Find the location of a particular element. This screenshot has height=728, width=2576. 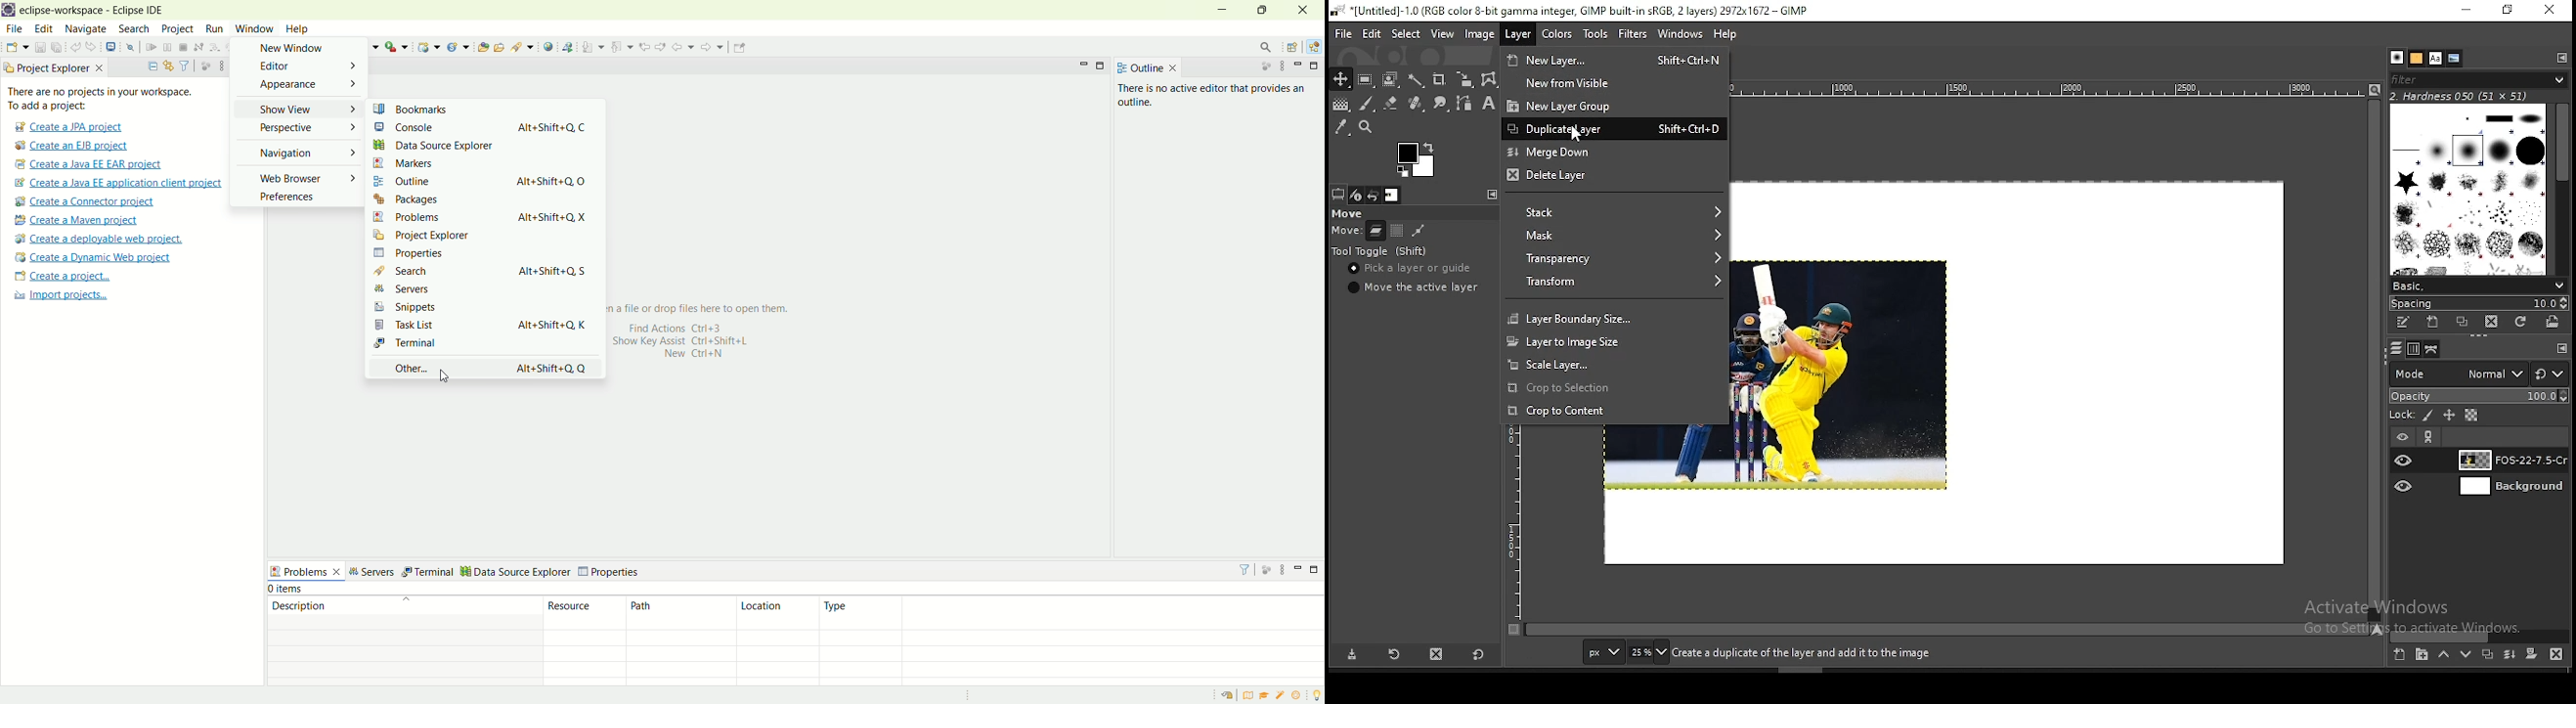

delete layer is located at coordinates (1615, 177).